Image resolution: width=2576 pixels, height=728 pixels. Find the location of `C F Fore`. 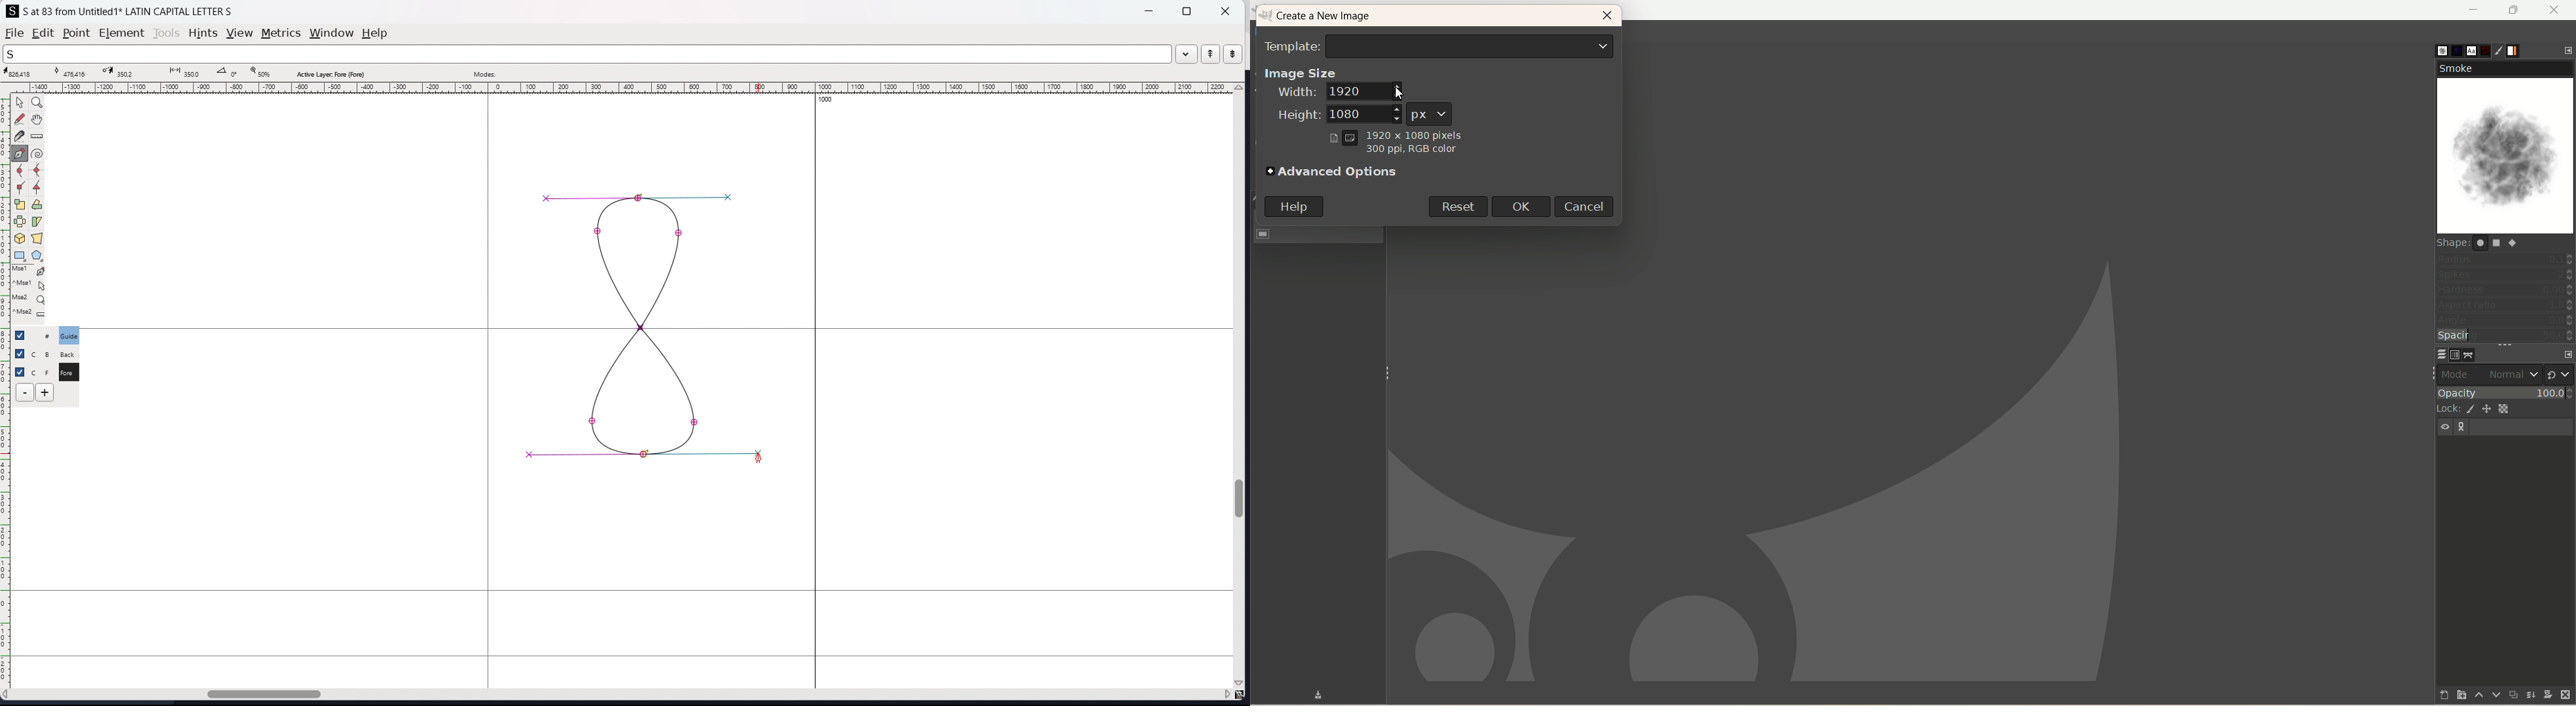

C F Fore is located at coordinates (68, 371).